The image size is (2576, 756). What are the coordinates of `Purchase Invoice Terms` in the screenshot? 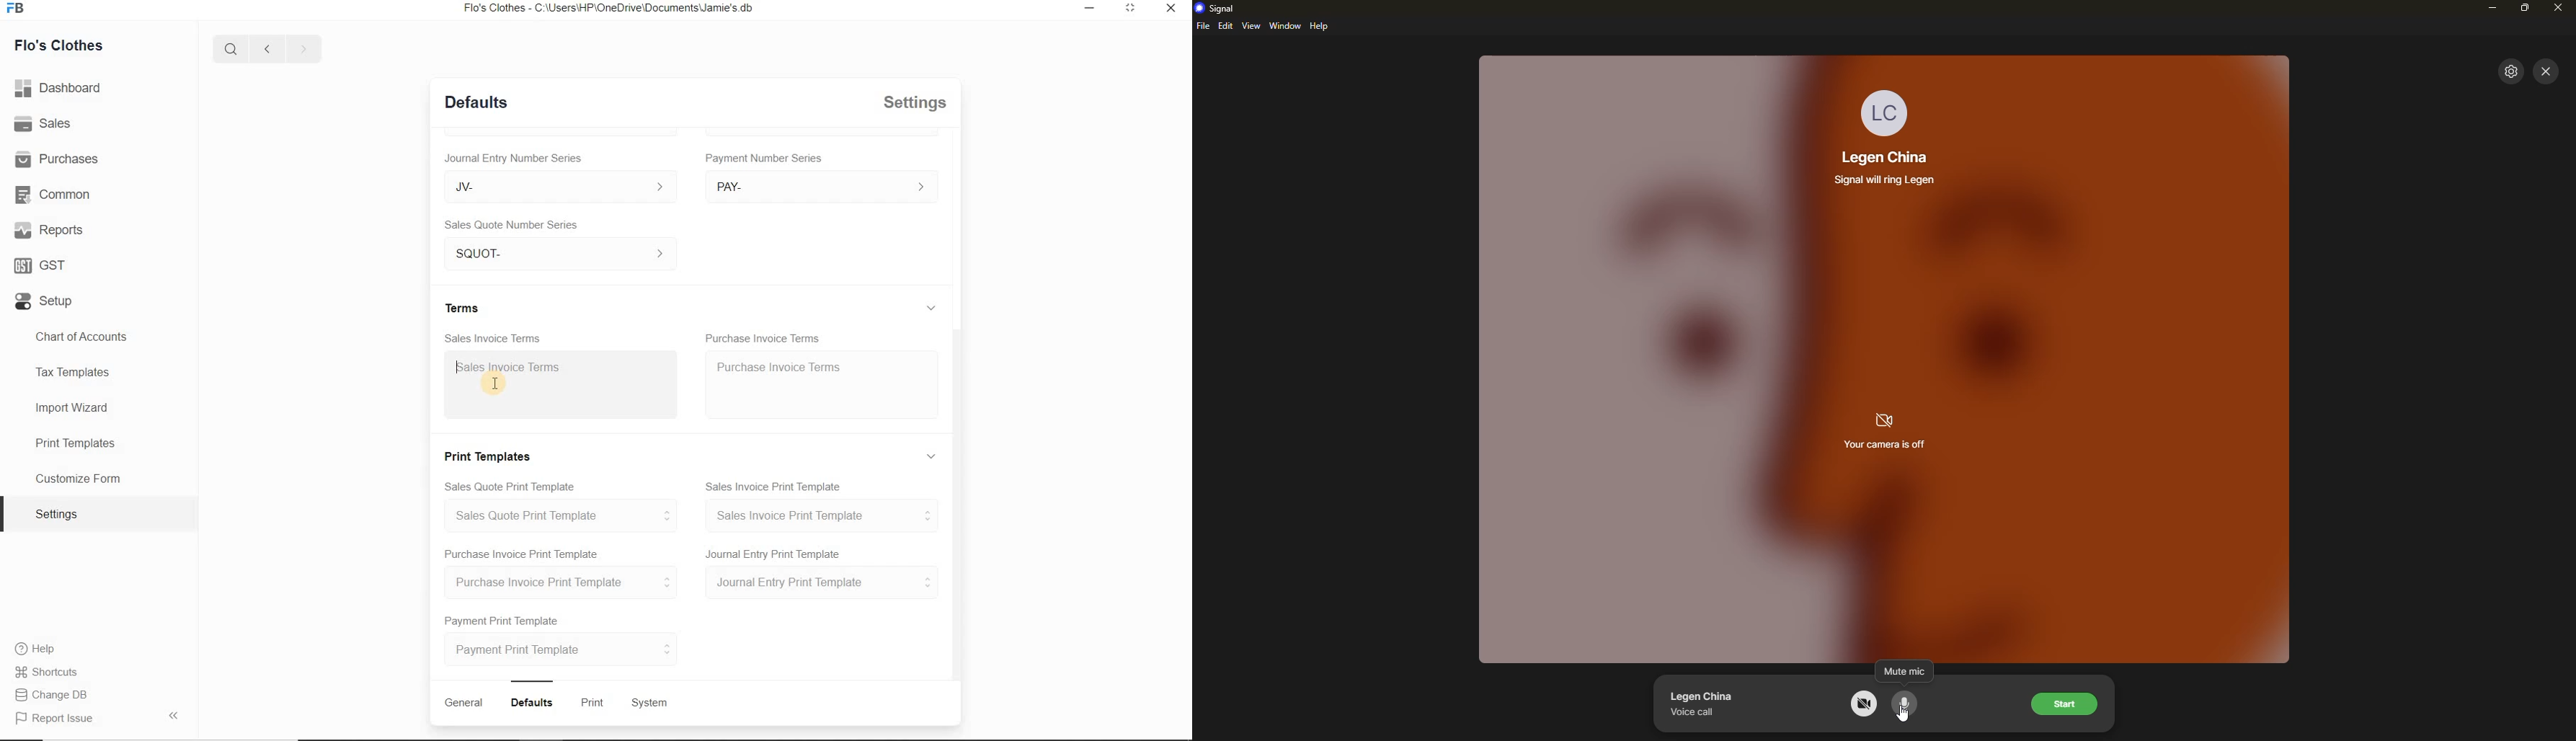 It's located at (764, 334).